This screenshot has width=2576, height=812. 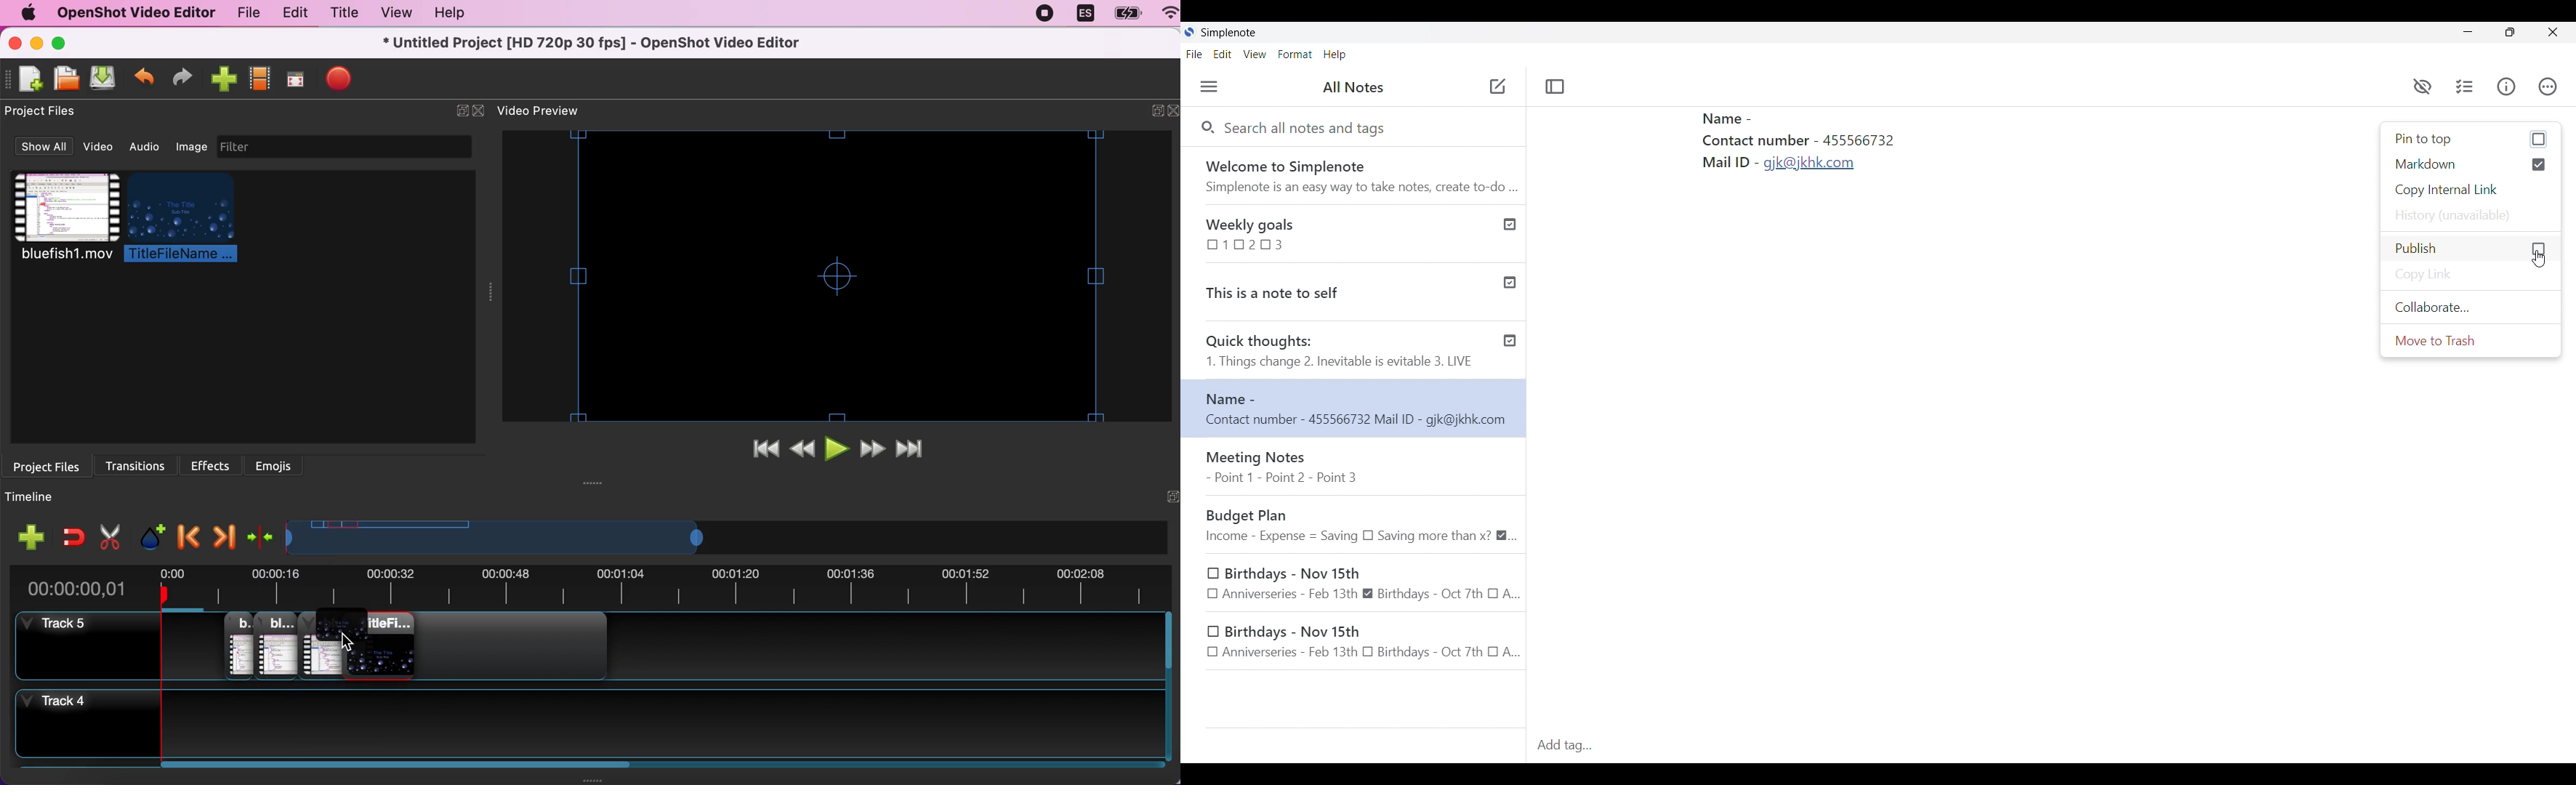 What do you see at coordinates (2511, 32) in the screenshot?
I see `Show interface in a smaller tab` at bounding box center [2511, 32].